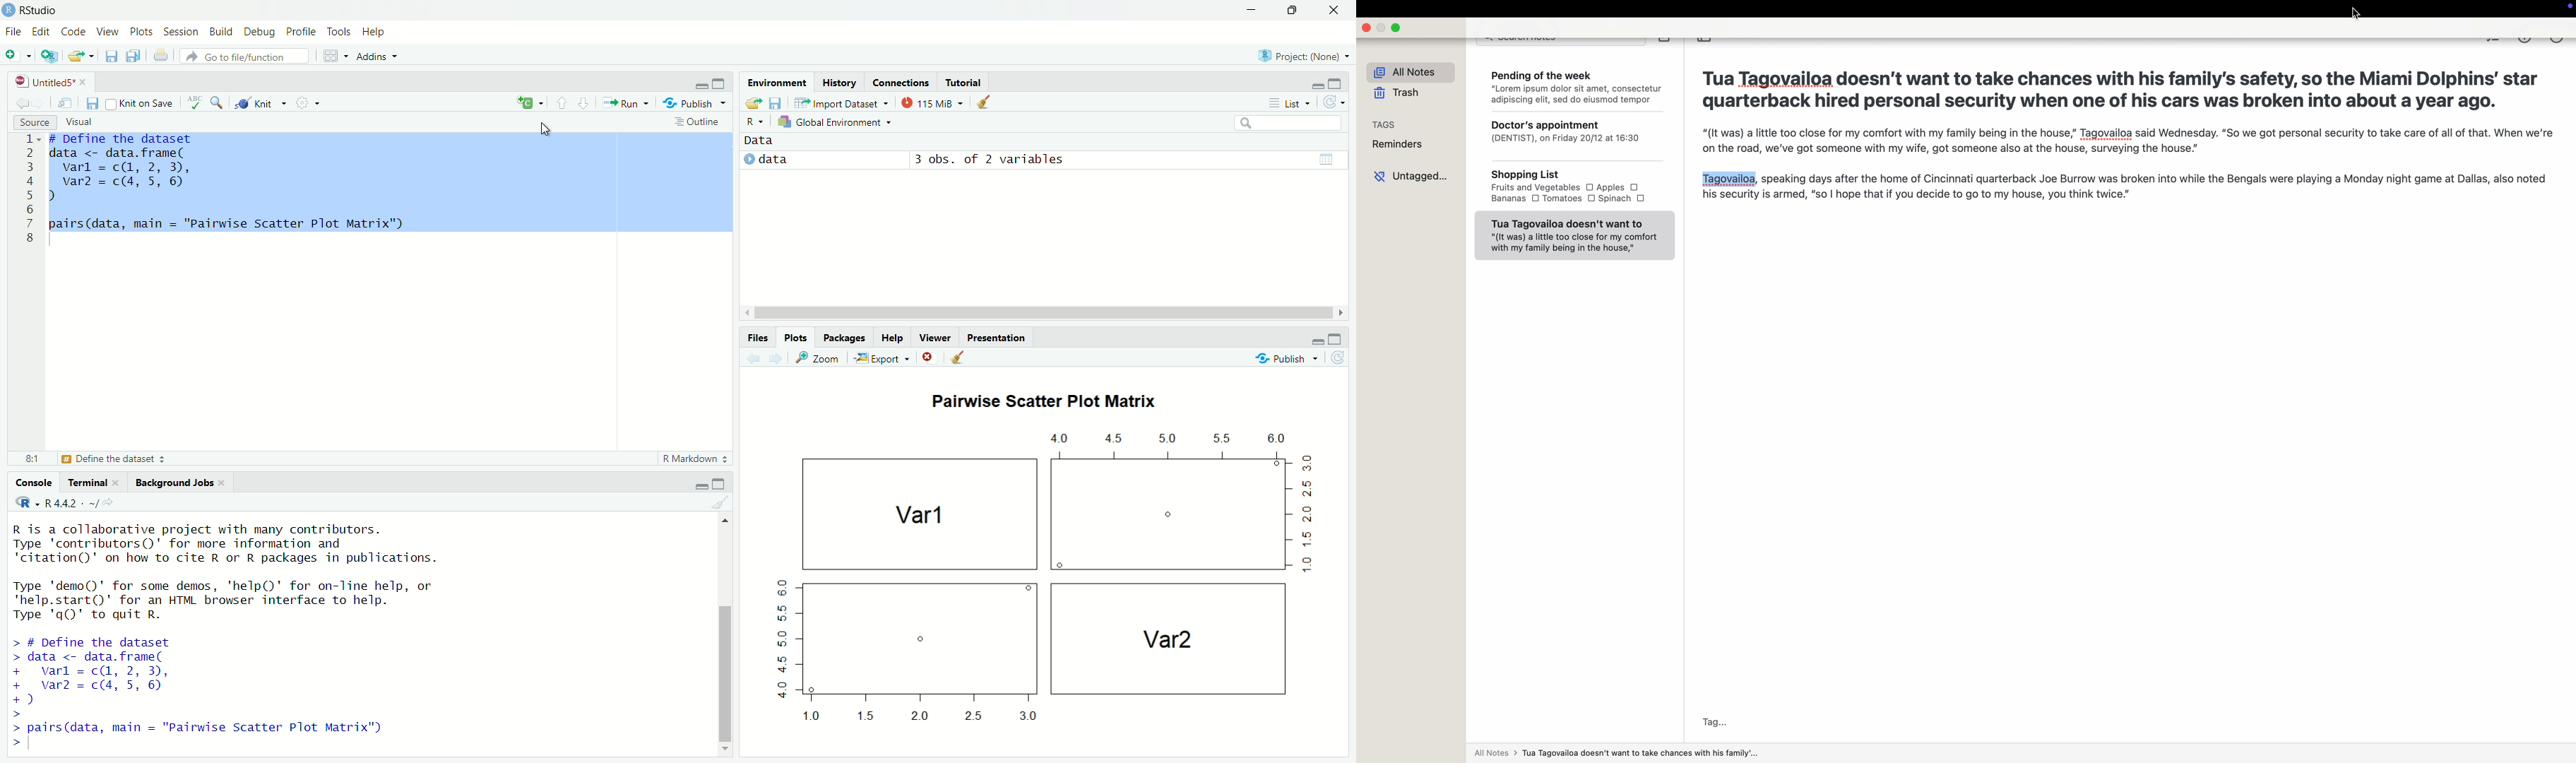 The image size is (2576, 784). Describe the element at coordinates (701, 85) in the screenshot. I see `Minimize` at that location.